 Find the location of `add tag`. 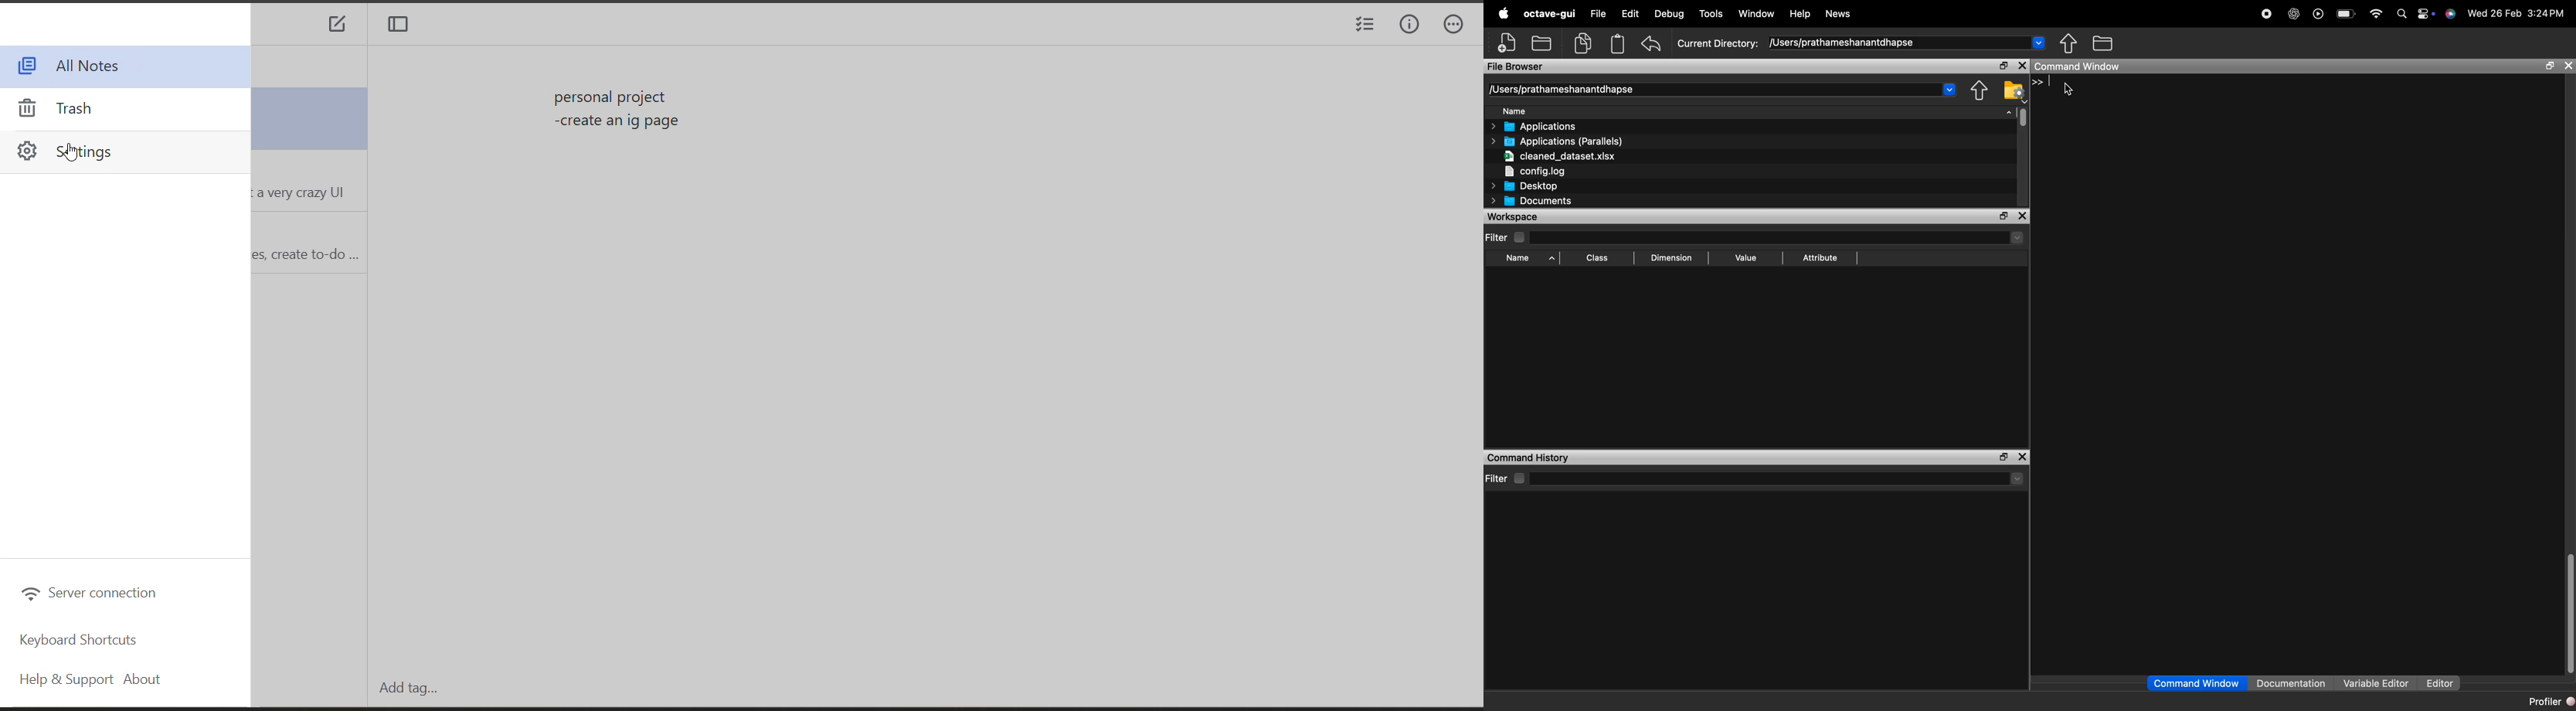

add tag is located at coordinates (404, 688).